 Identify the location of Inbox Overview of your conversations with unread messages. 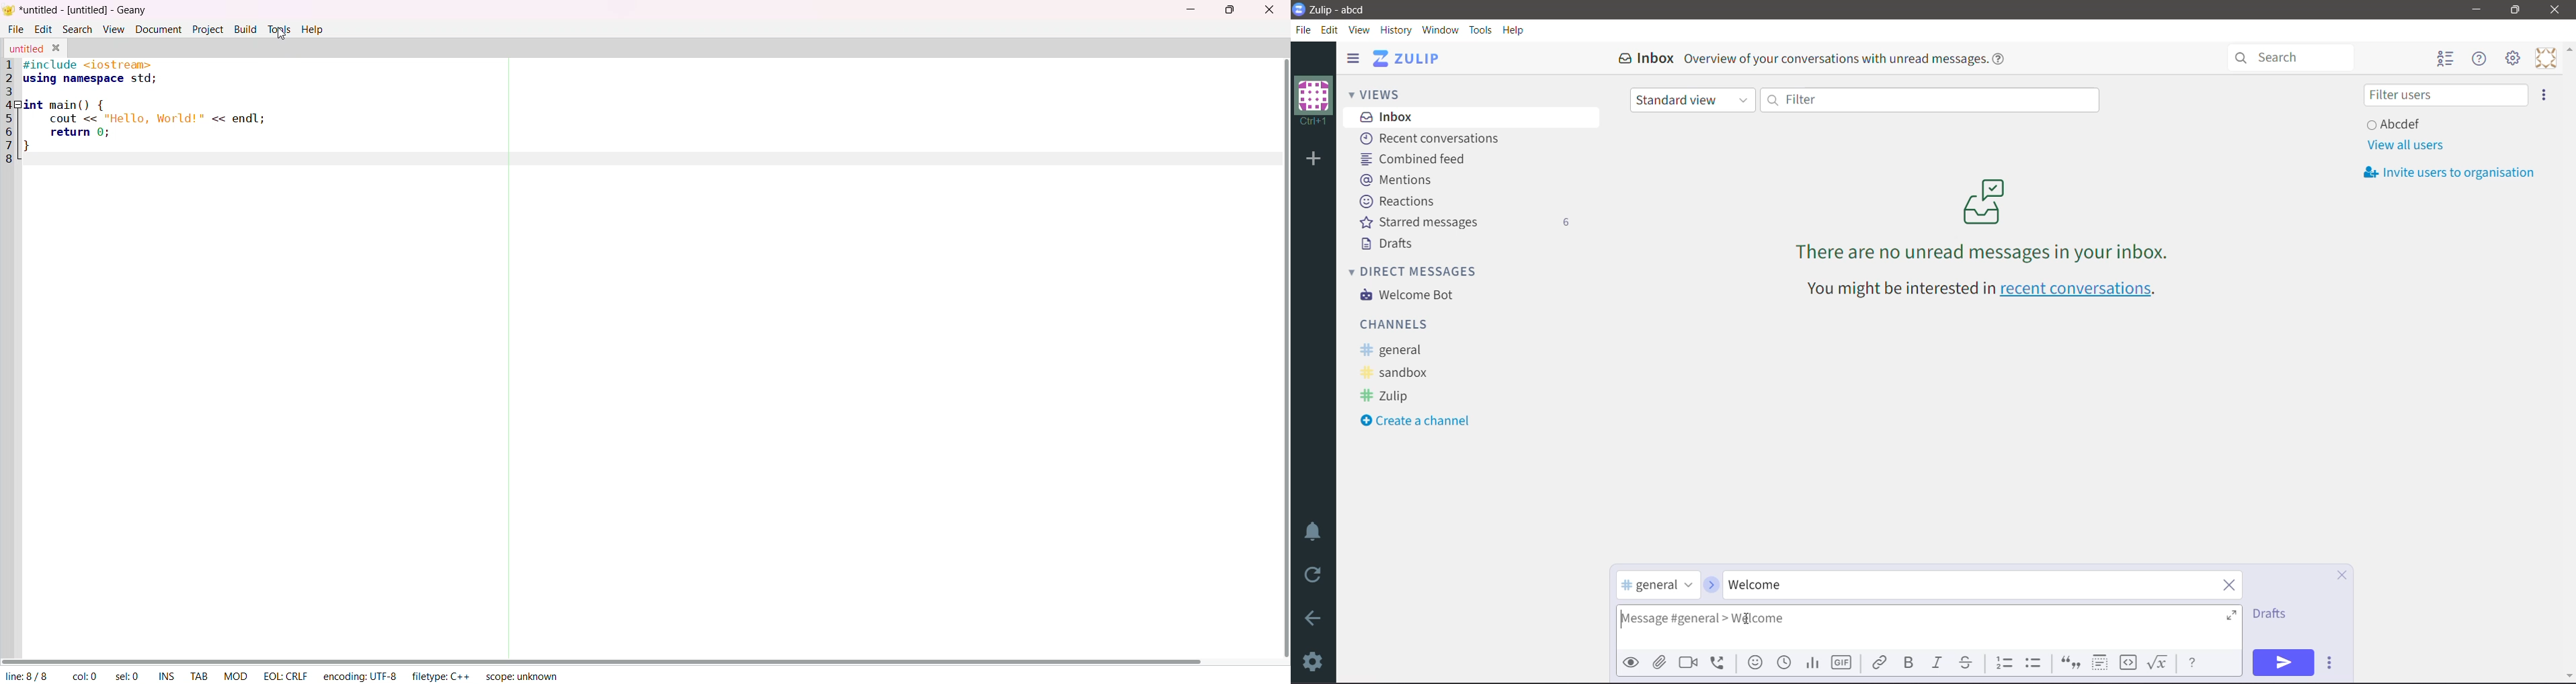
(1816, 58).